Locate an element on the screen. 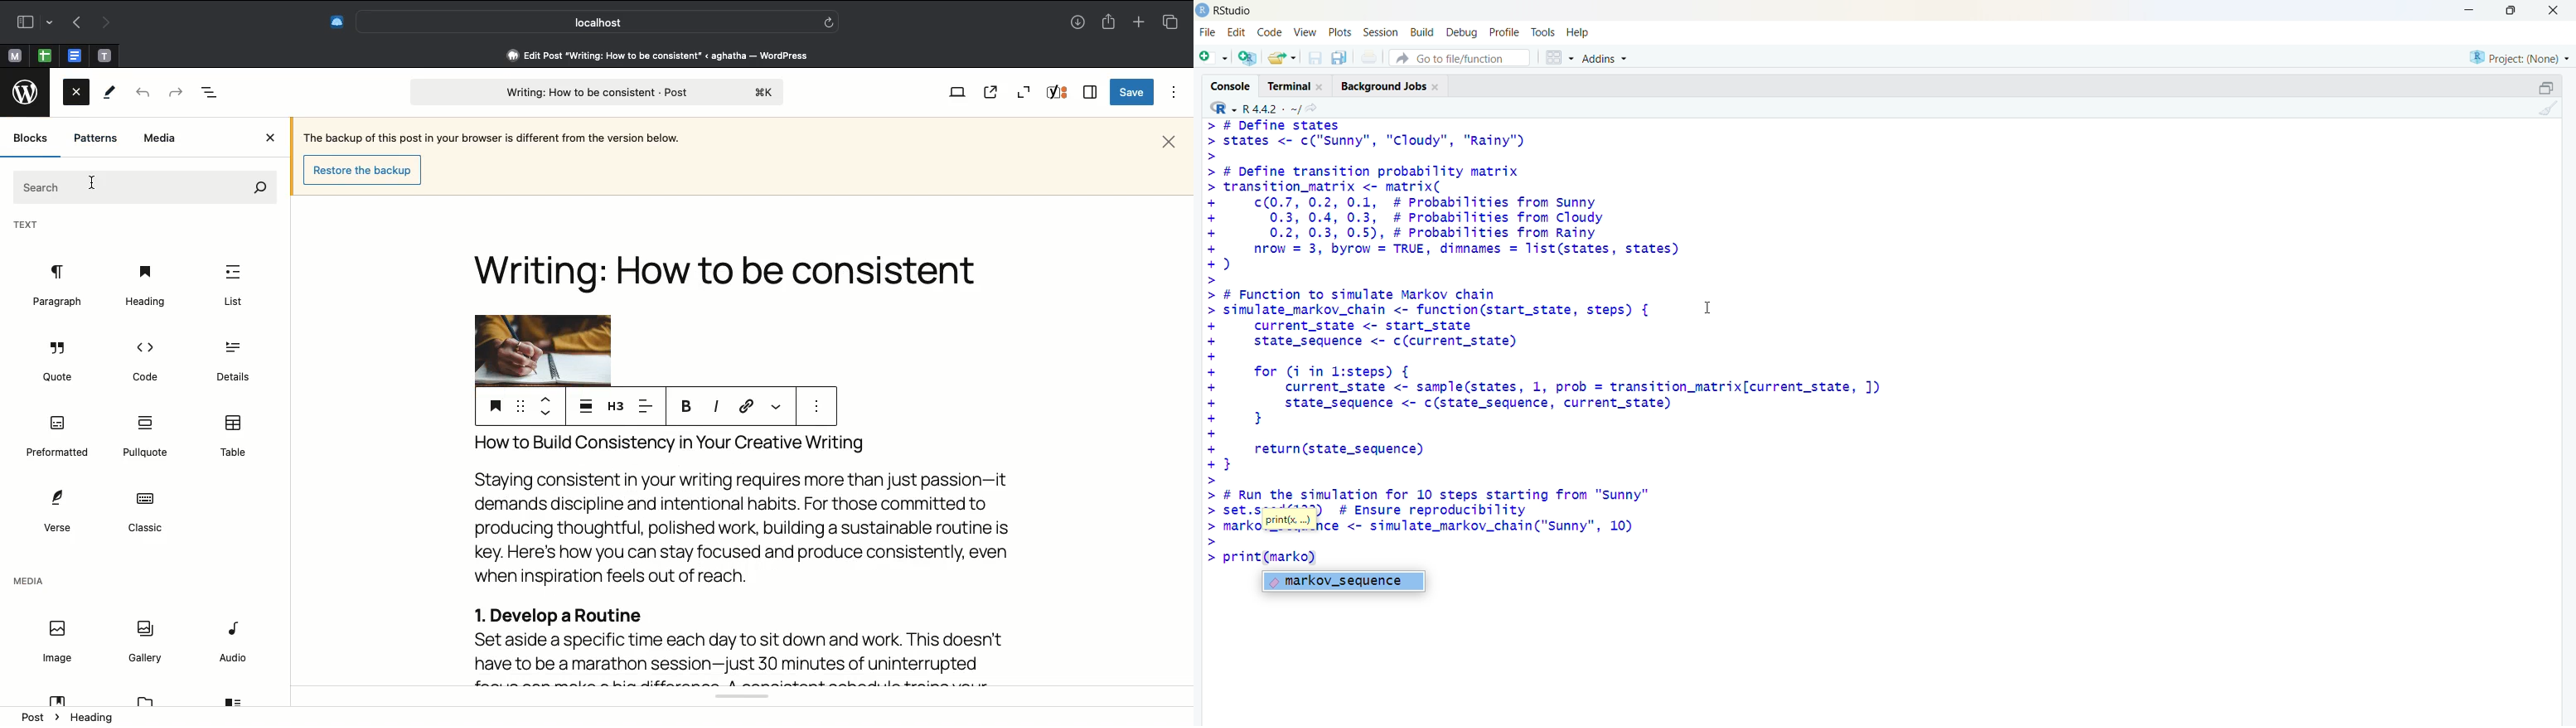 The height and width of the screenshot is (728, 2576). > # Define states> states <- c("sunny", "Cloudy", "Rainy")>> # Define transition probability matrix> transition_matrix <- matrix(- c(0.7, 0.2, 0.1, # Probabilities from Sunny+ 0.3, 0.4, 0.3, # Probabilities from Cloudy+ 0.2, 0.3, 0.5), # Probabilities from Rainy- nrow = 3, byrow = TRUE, dimnames = list(states, states)+)>- is located at coordinates (1452, 202).